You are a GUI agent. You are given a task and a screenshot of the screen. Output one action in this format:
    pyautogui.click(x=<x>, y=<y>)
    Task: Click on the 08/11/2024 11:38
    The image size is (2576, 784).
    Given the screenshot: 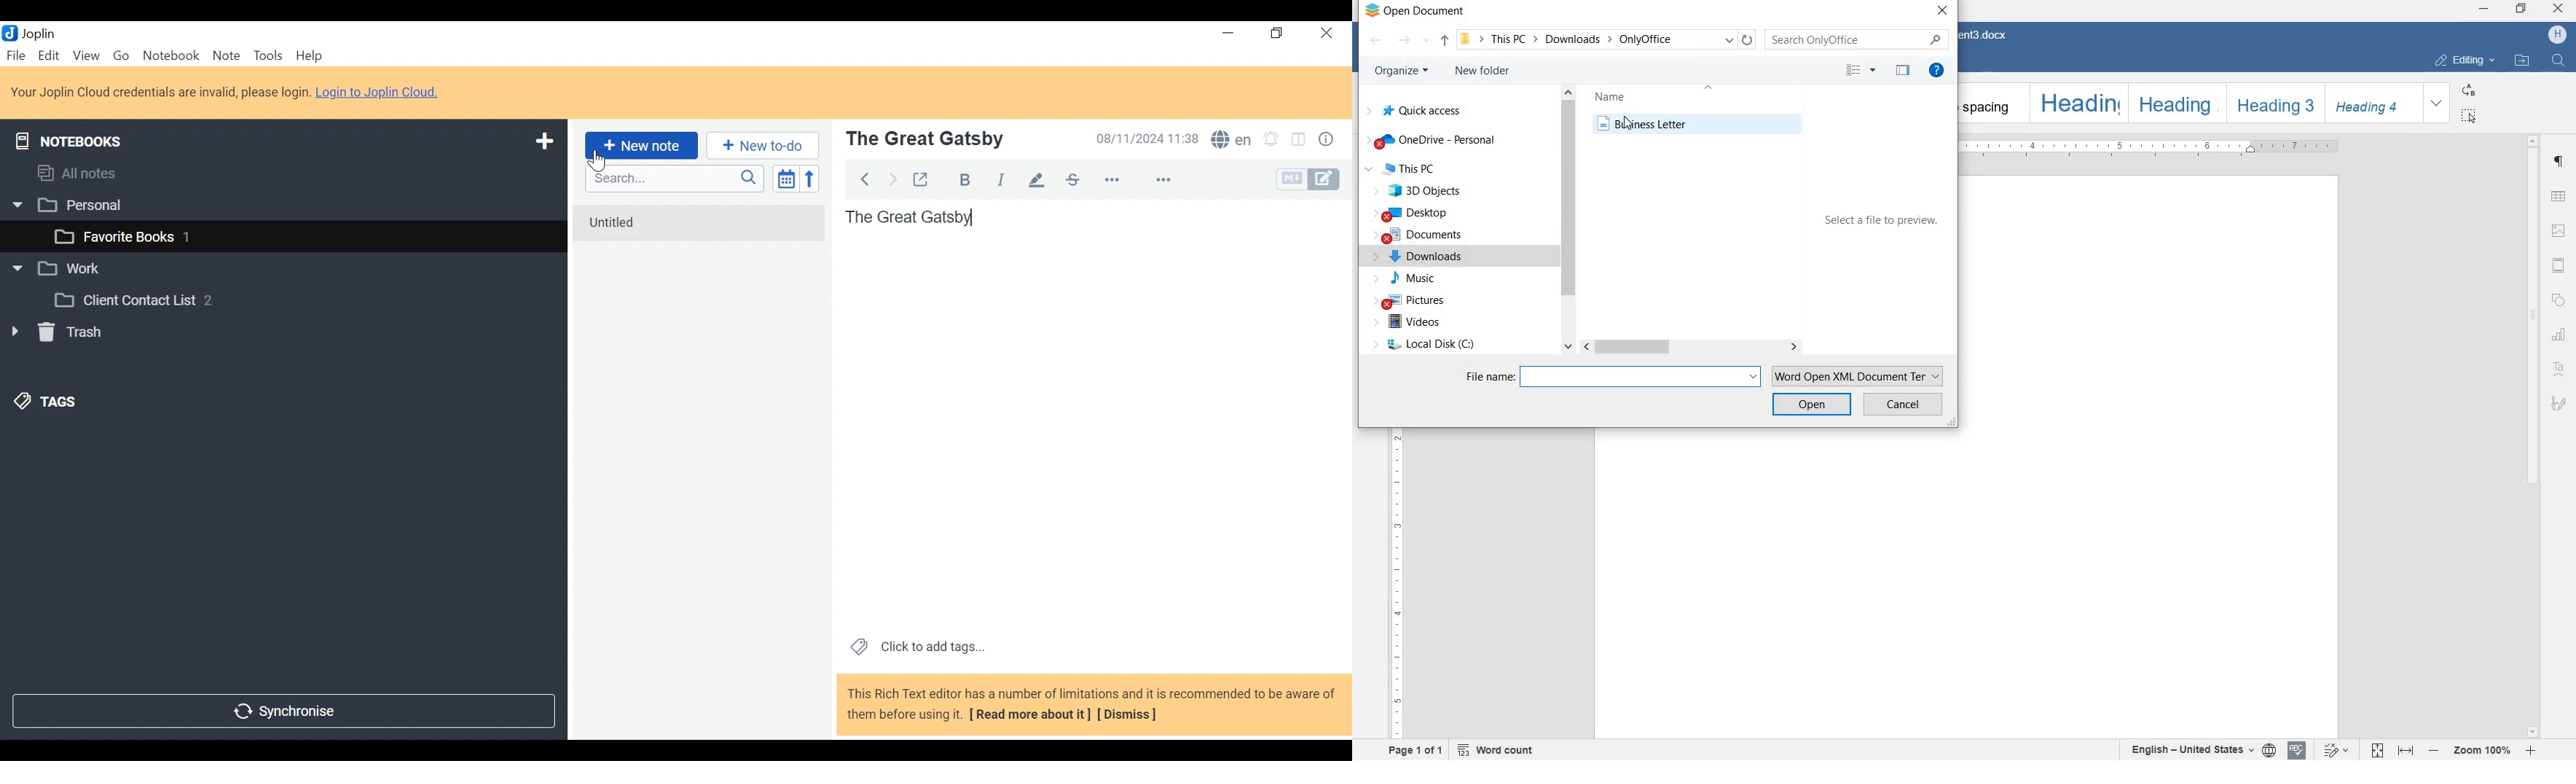 What is the action you would take?
    pyautogui.click(x=1145, y=140)
    